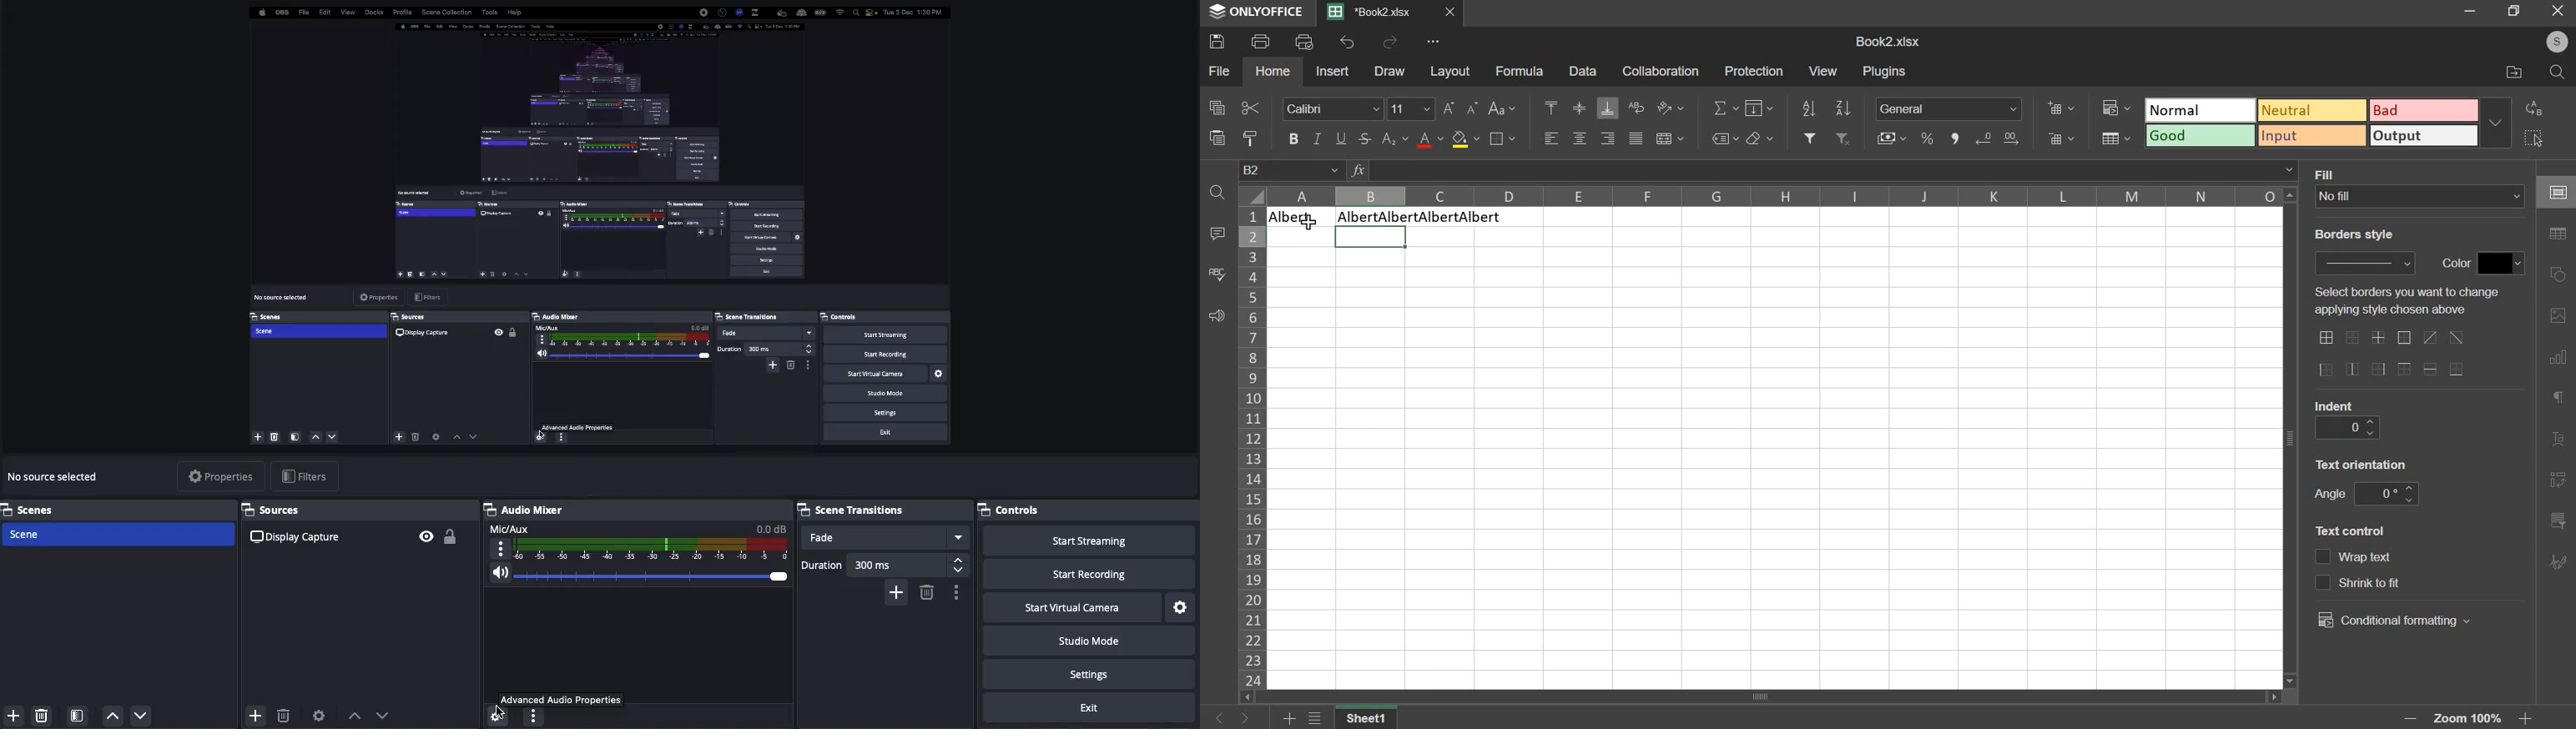 The image size is (2576, 756). Describe the element at coordinates (2514, 12) in the screenshot. I see `maximise` at that location.